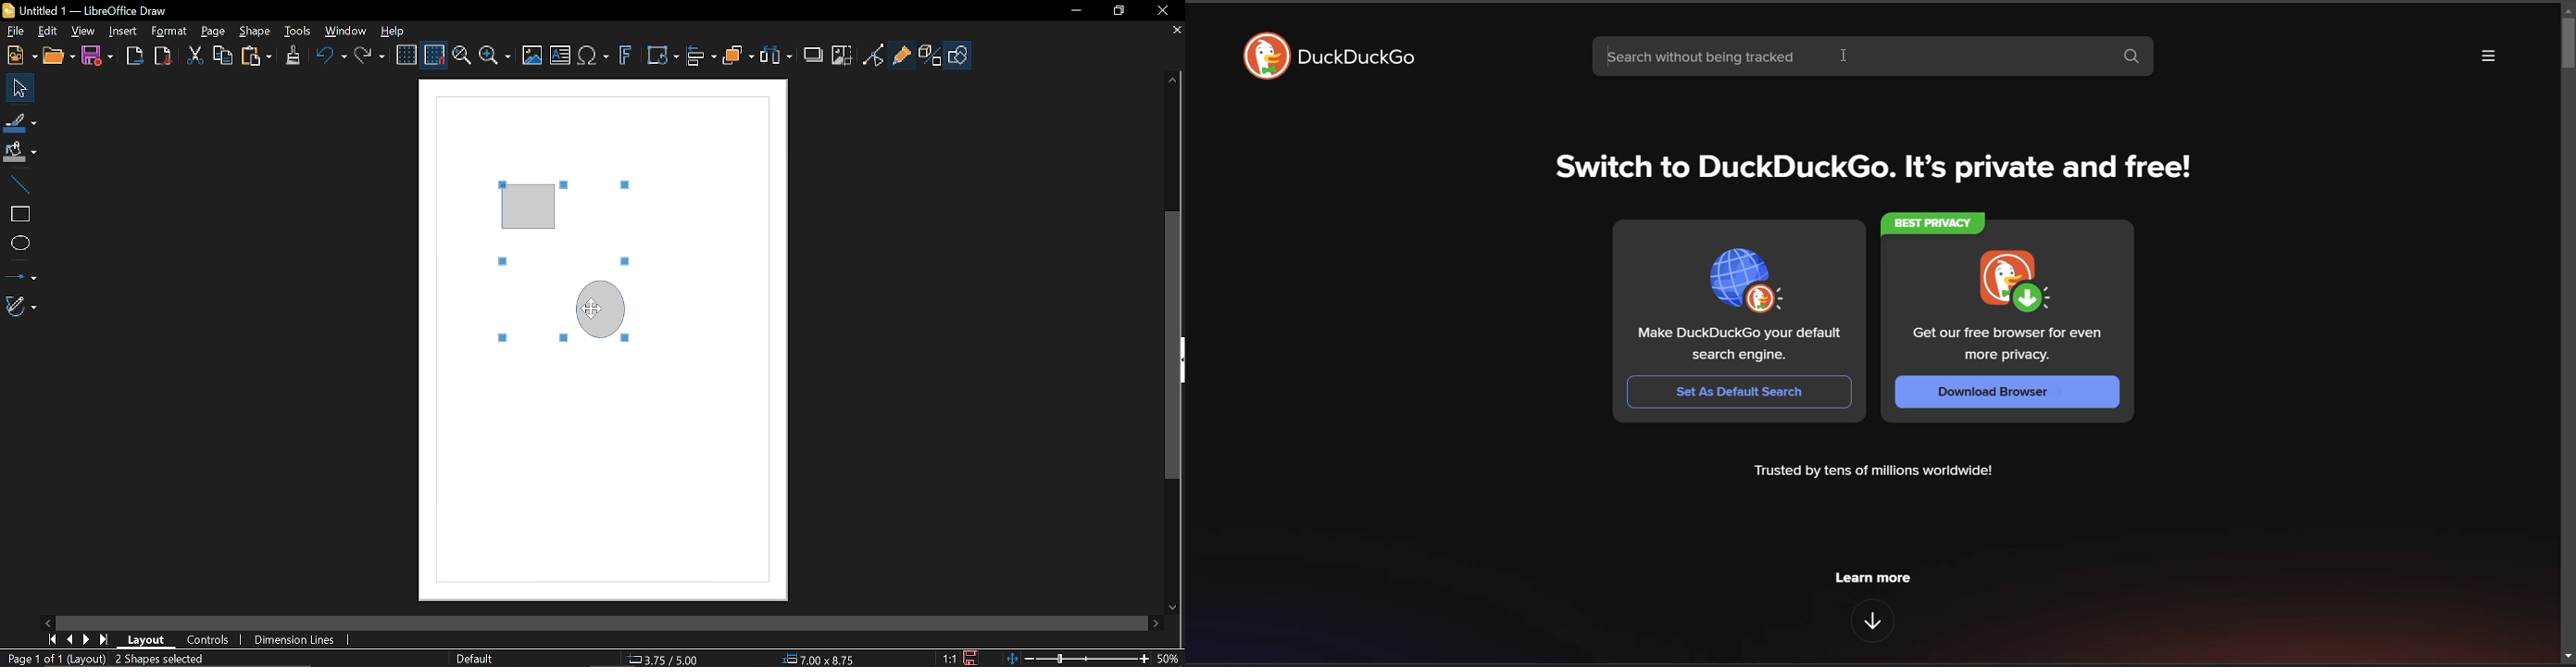 Image resolution: width=2576 pixels, height=672 pixels. What do you see at coordinates (971, 658) in the screenshot?
I see `Save` at bounding box center [971, 658].